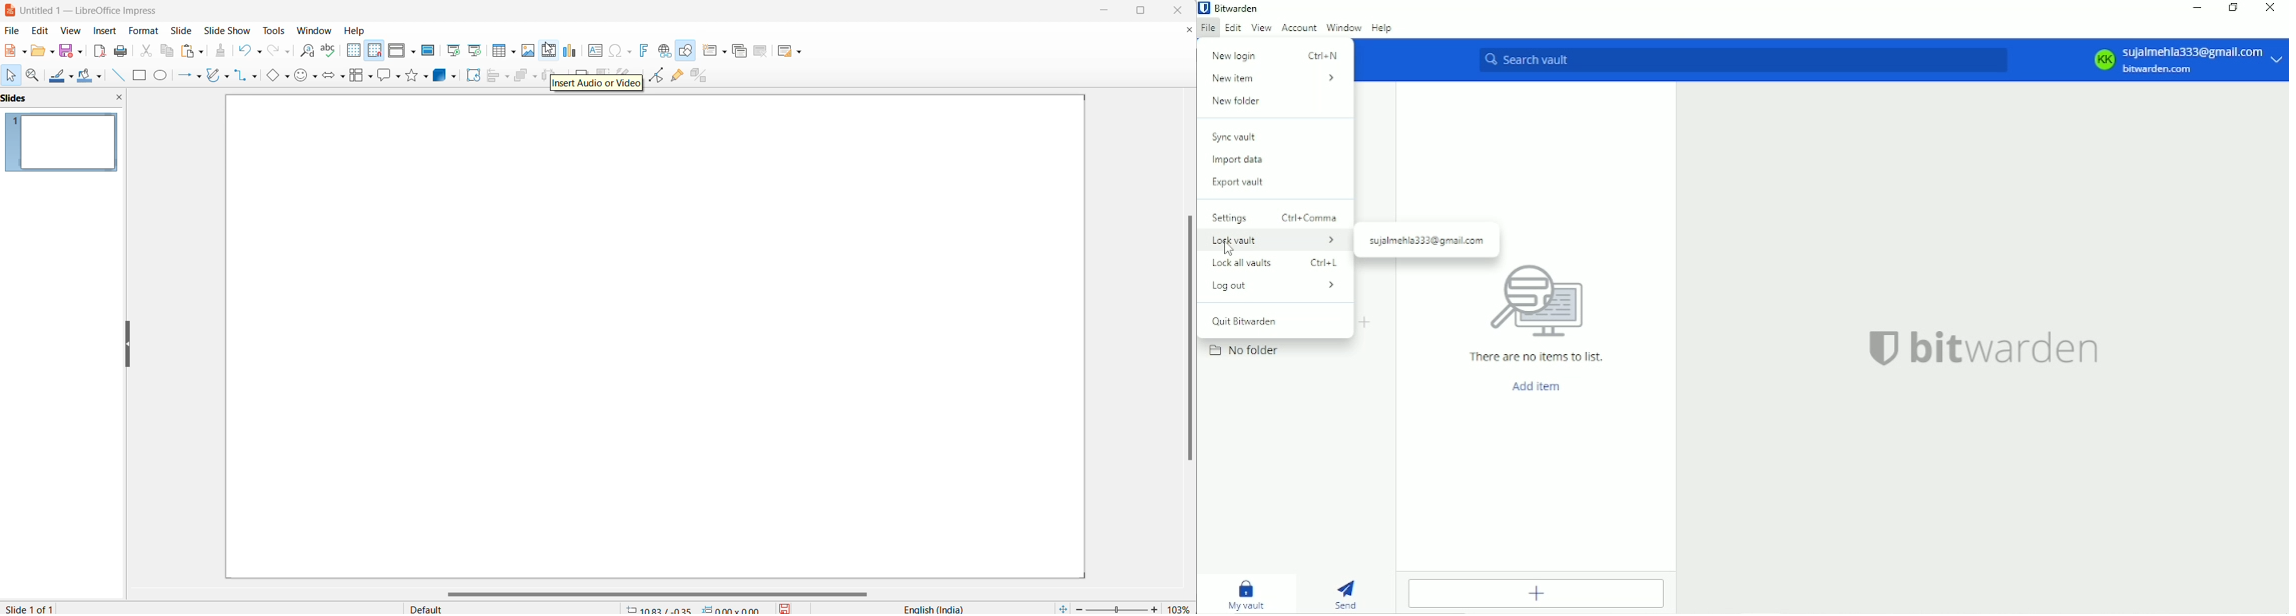 The width and height of the screenshot is (2296, 616). Describe the element at coordinates (1277, 54) in the screenshot. I see `New login   ctrl+N` at that location.